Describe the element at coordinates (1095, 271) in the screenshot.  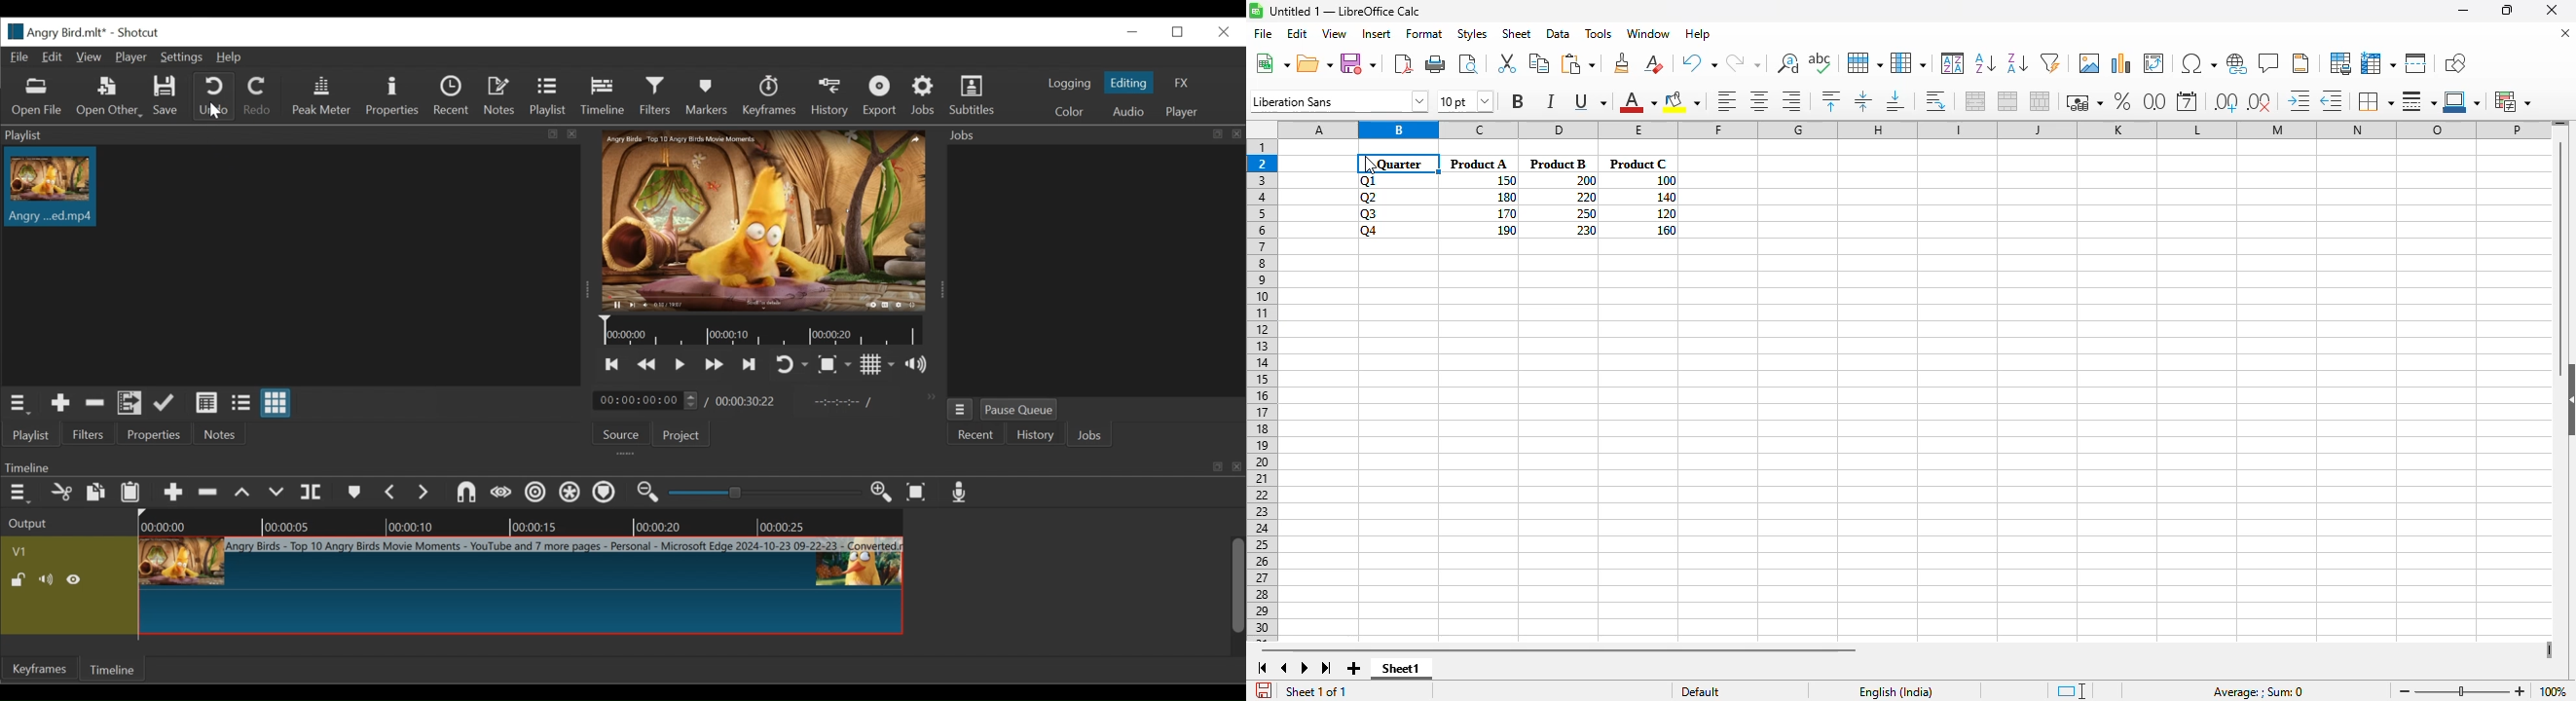
I see `Jobs Panel` at that location.